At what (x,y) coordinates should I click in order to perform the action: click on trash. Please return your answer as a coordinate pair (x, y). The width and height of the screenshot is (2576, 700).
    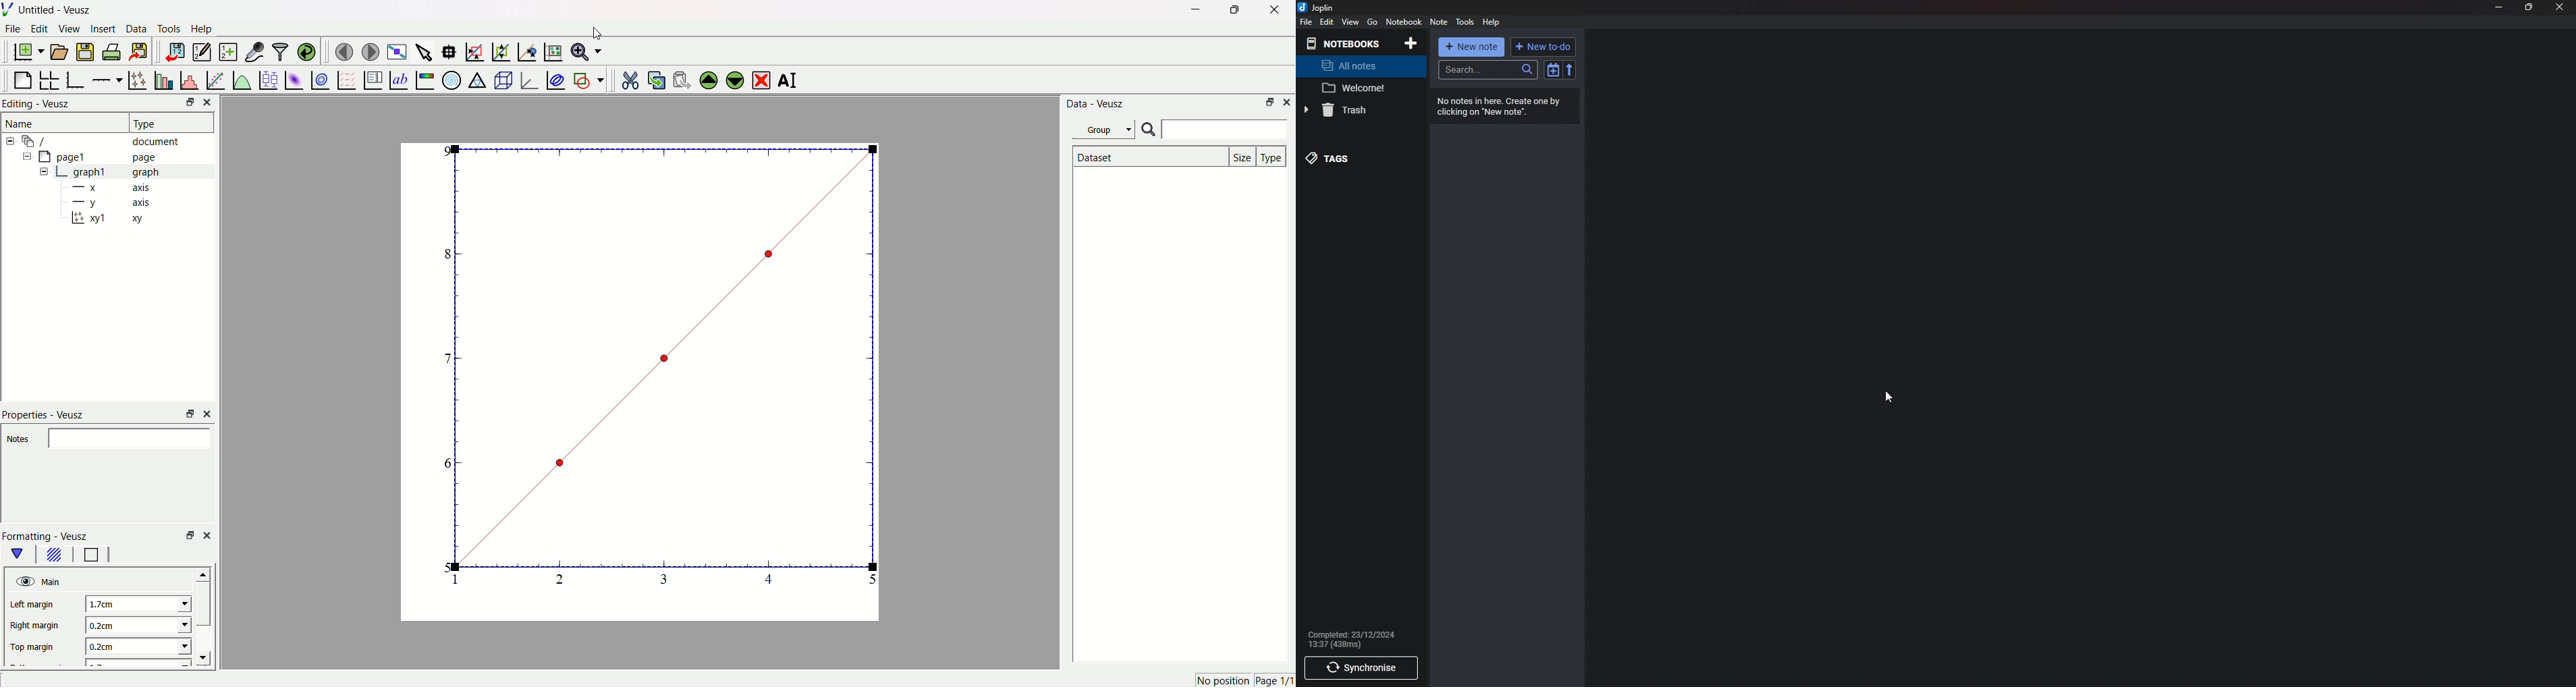
    Looking at the image, I should click on (1356, 109).